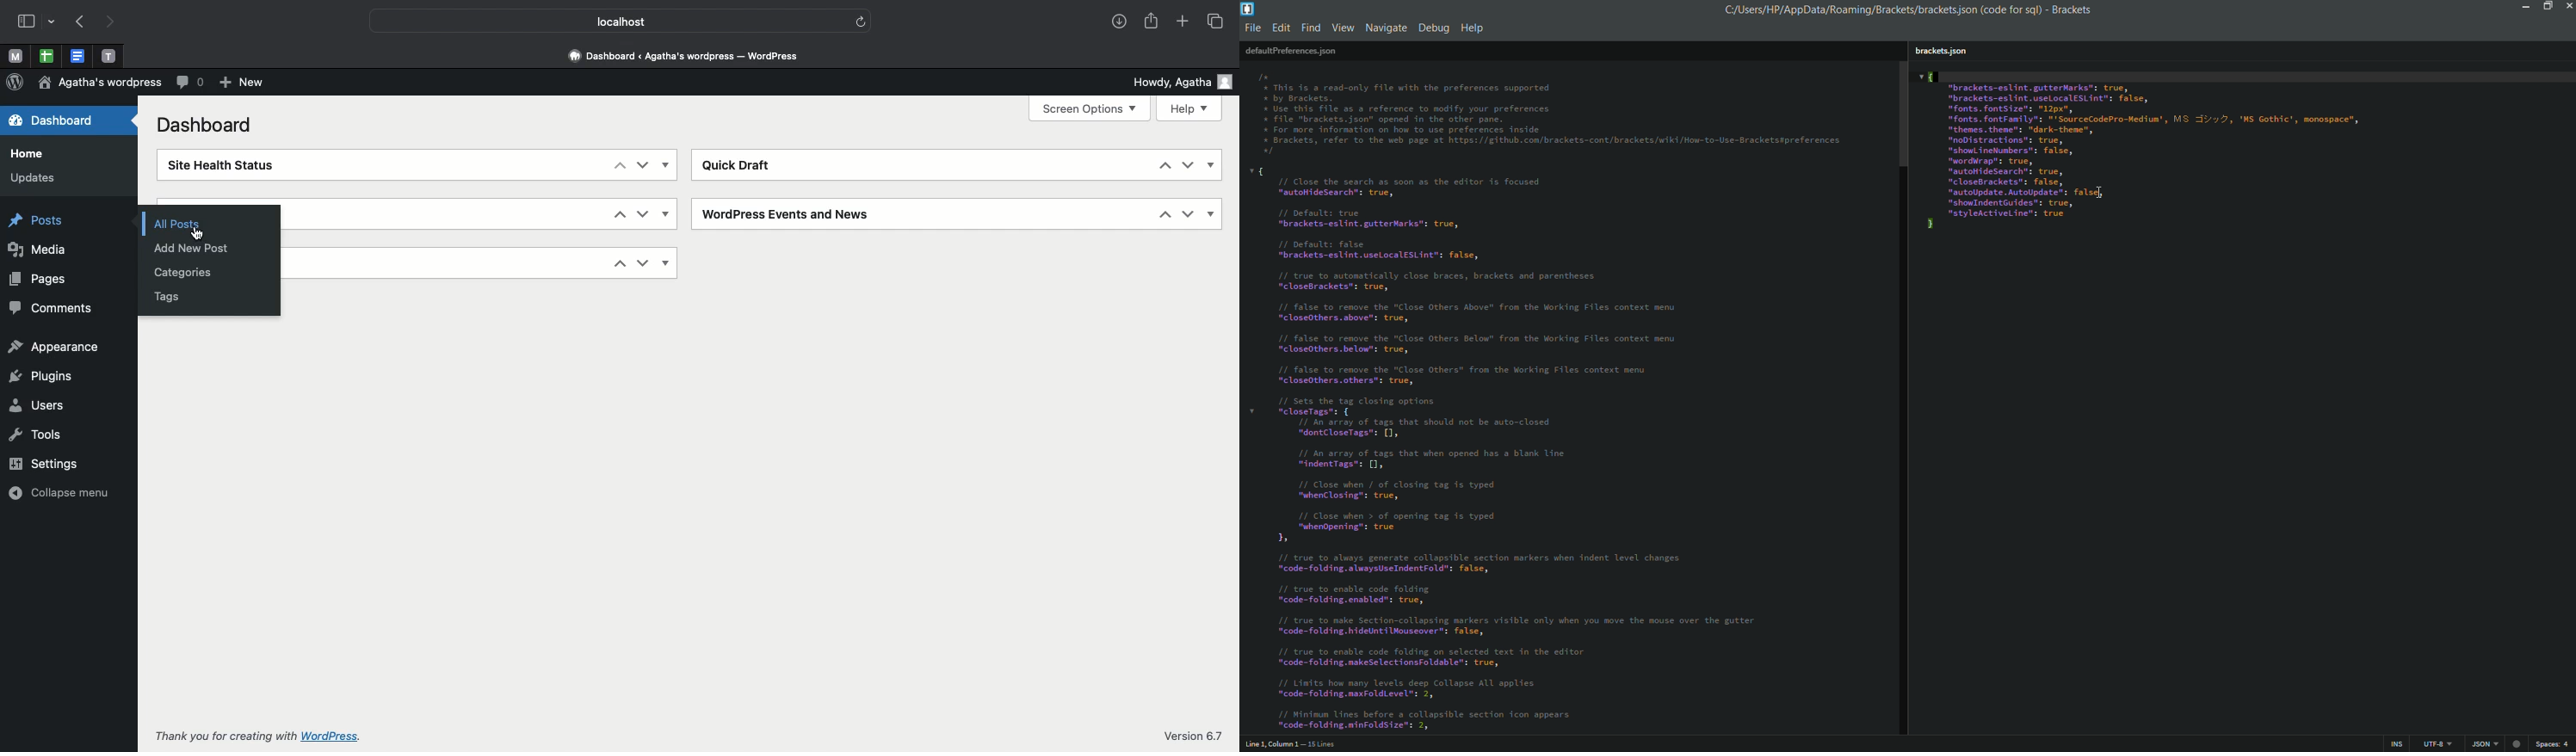  What do you see at coordinates (2187, 152) in the screenshot?
I see `{“brackets-eslint. gutterMarks": true,"brackets-eslint.useLocalESLint": false,“fonts. fontsize": "2px","fonts. fontFamily": "'SourceCodePro-Medium', MS =i/y 2, 'MS Gothic’, monospace",“themes. theme": "dark-thene",“noDistractions": true,“shoul inetumbers": false,“wordwrap": true,“autoitidesearch®; true,"closeBrackets": false,“autoUpdate. AutoUpdate": falsd]“showlndentGuides": true,“styleActiveline"s true}` at bounding box center [2187, 152].